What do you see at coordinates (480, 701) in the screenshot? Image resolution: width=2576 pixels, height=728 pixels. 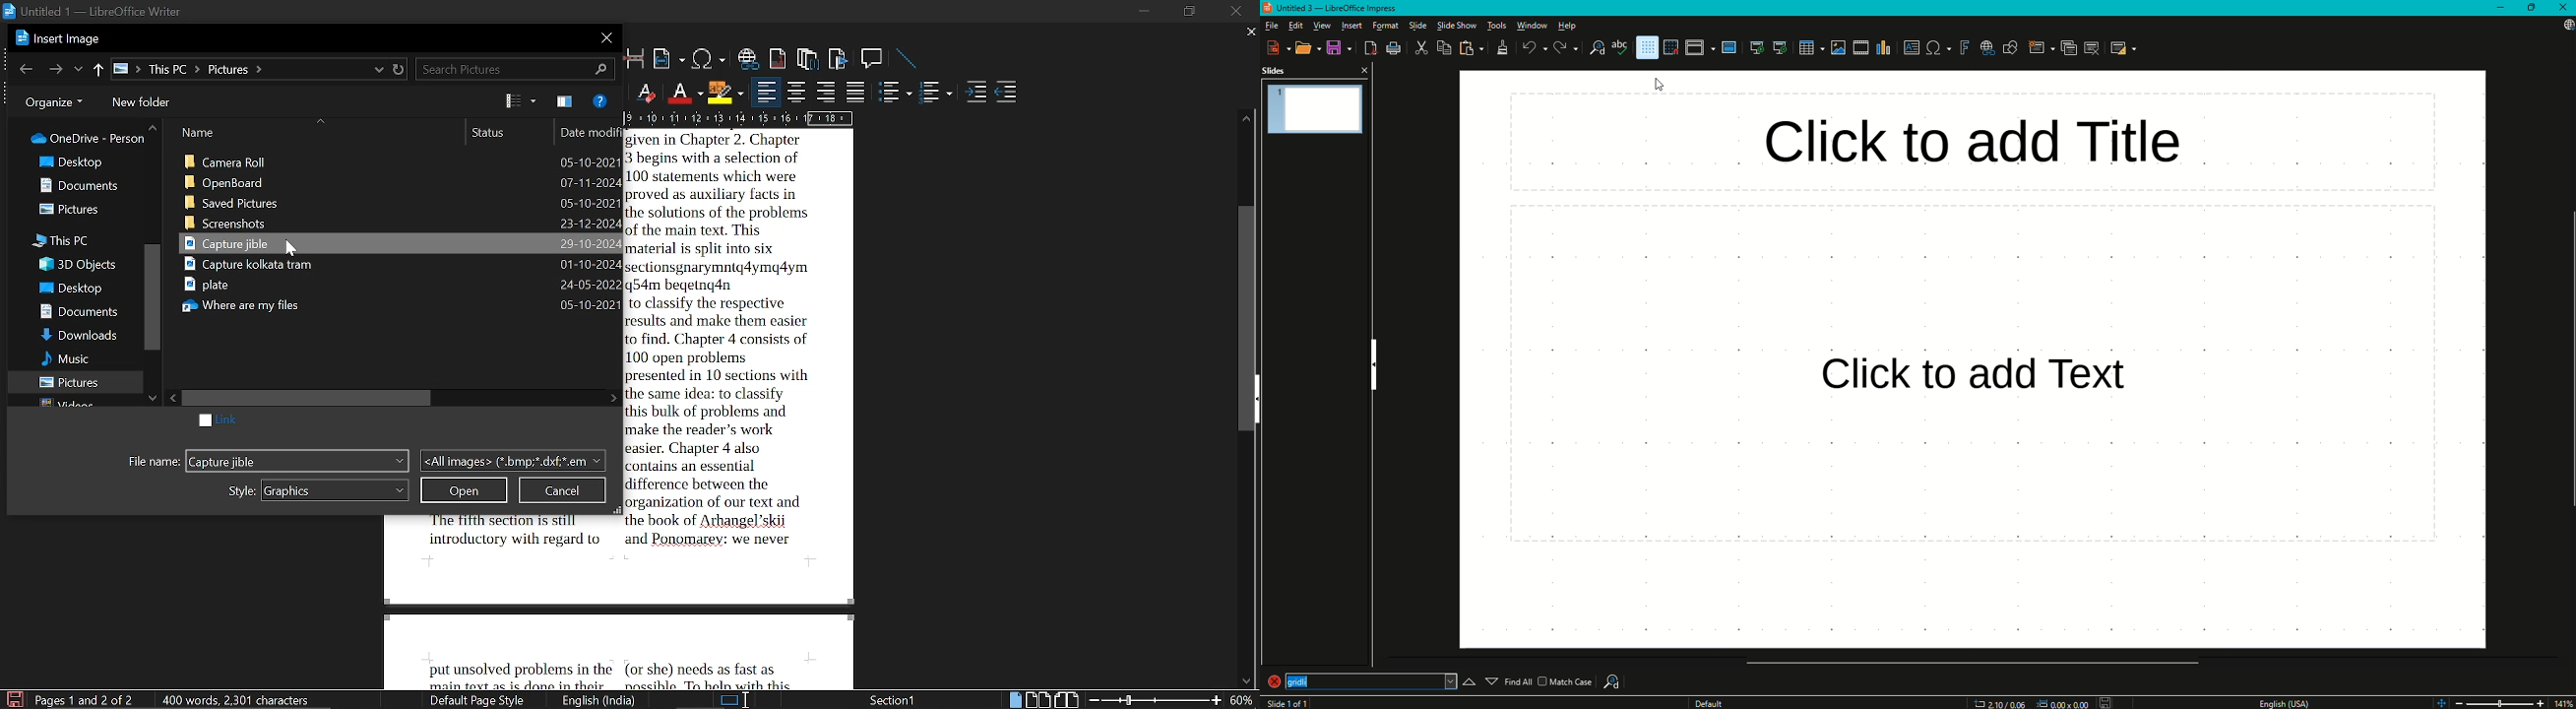 I see `Default page style` at bounding box center [480, 701].